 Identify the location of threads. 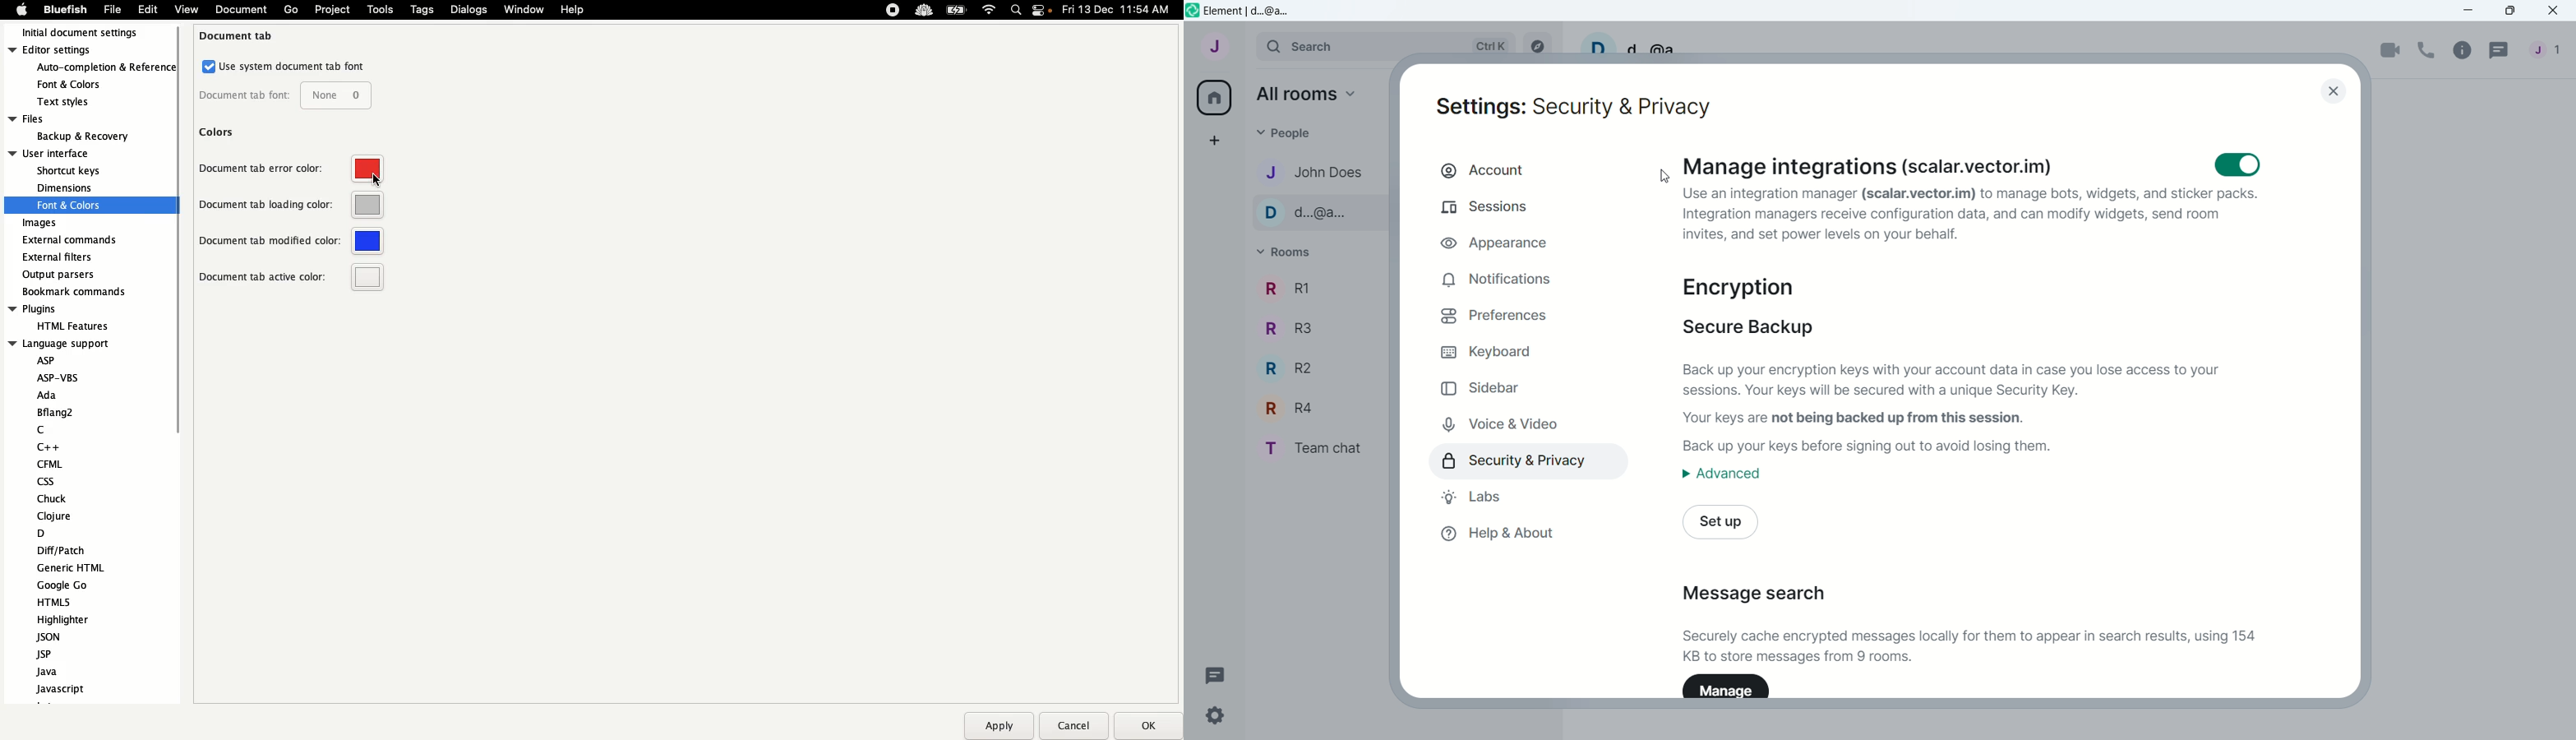
(1219, 675).